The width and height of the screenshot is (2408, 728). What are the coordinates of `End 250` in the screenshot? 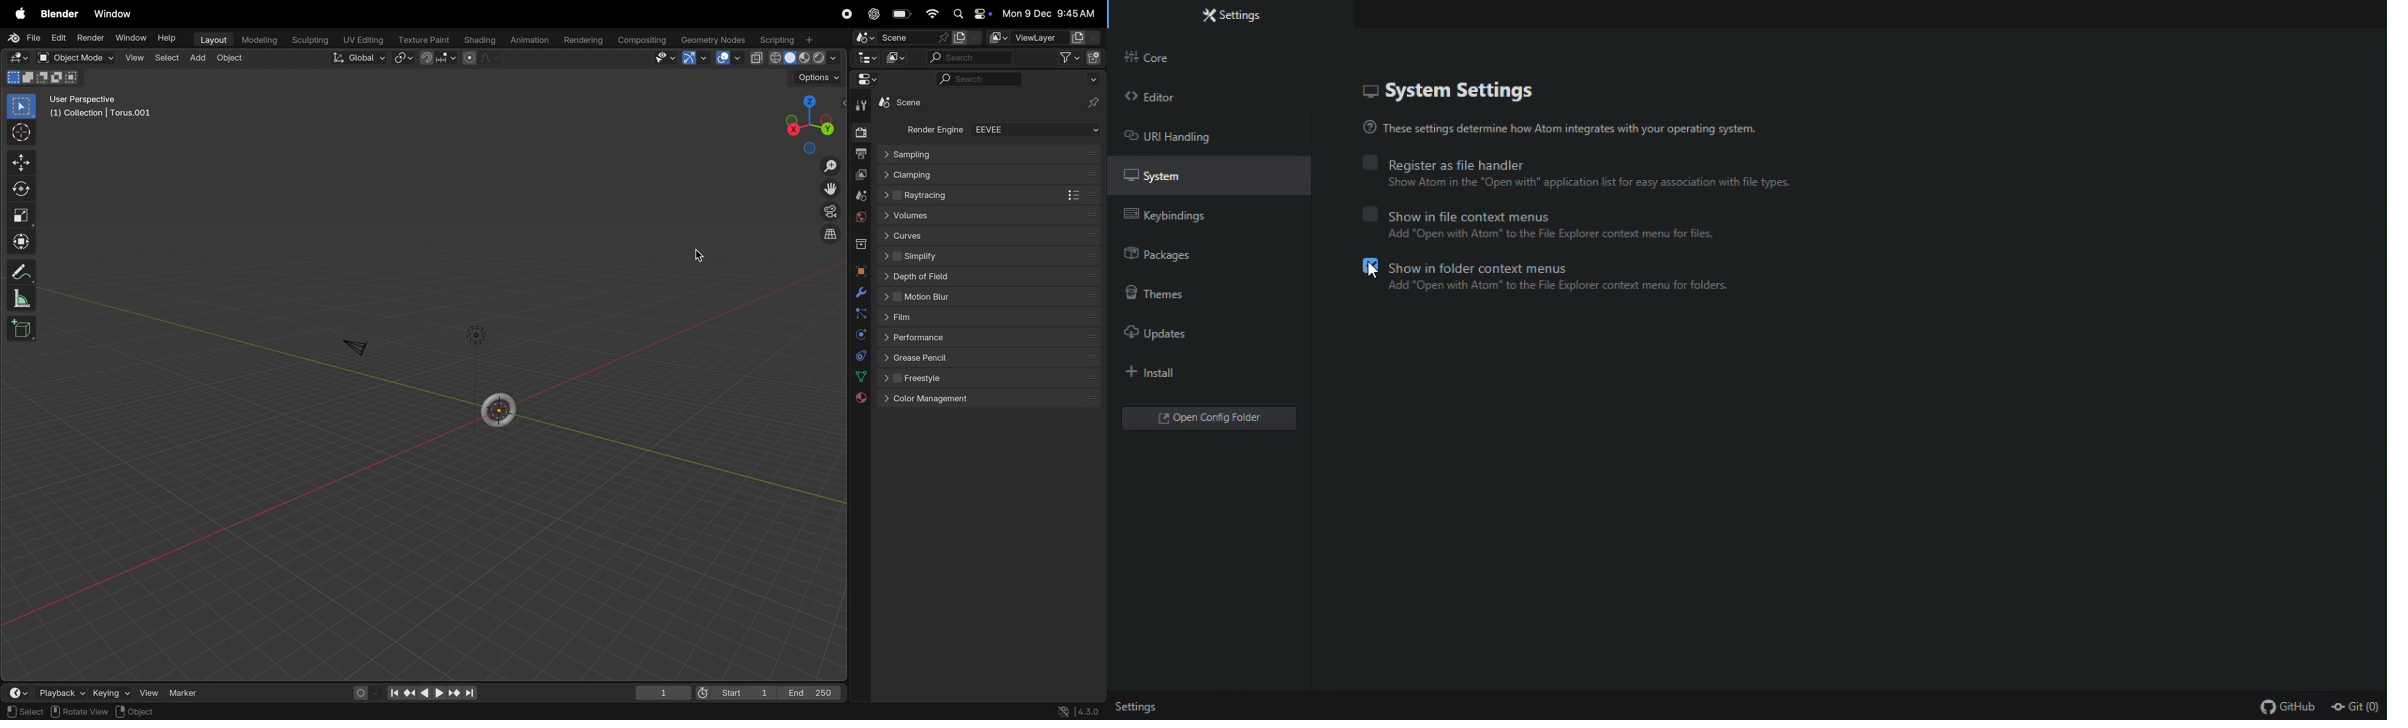 It's located at (810, 693).